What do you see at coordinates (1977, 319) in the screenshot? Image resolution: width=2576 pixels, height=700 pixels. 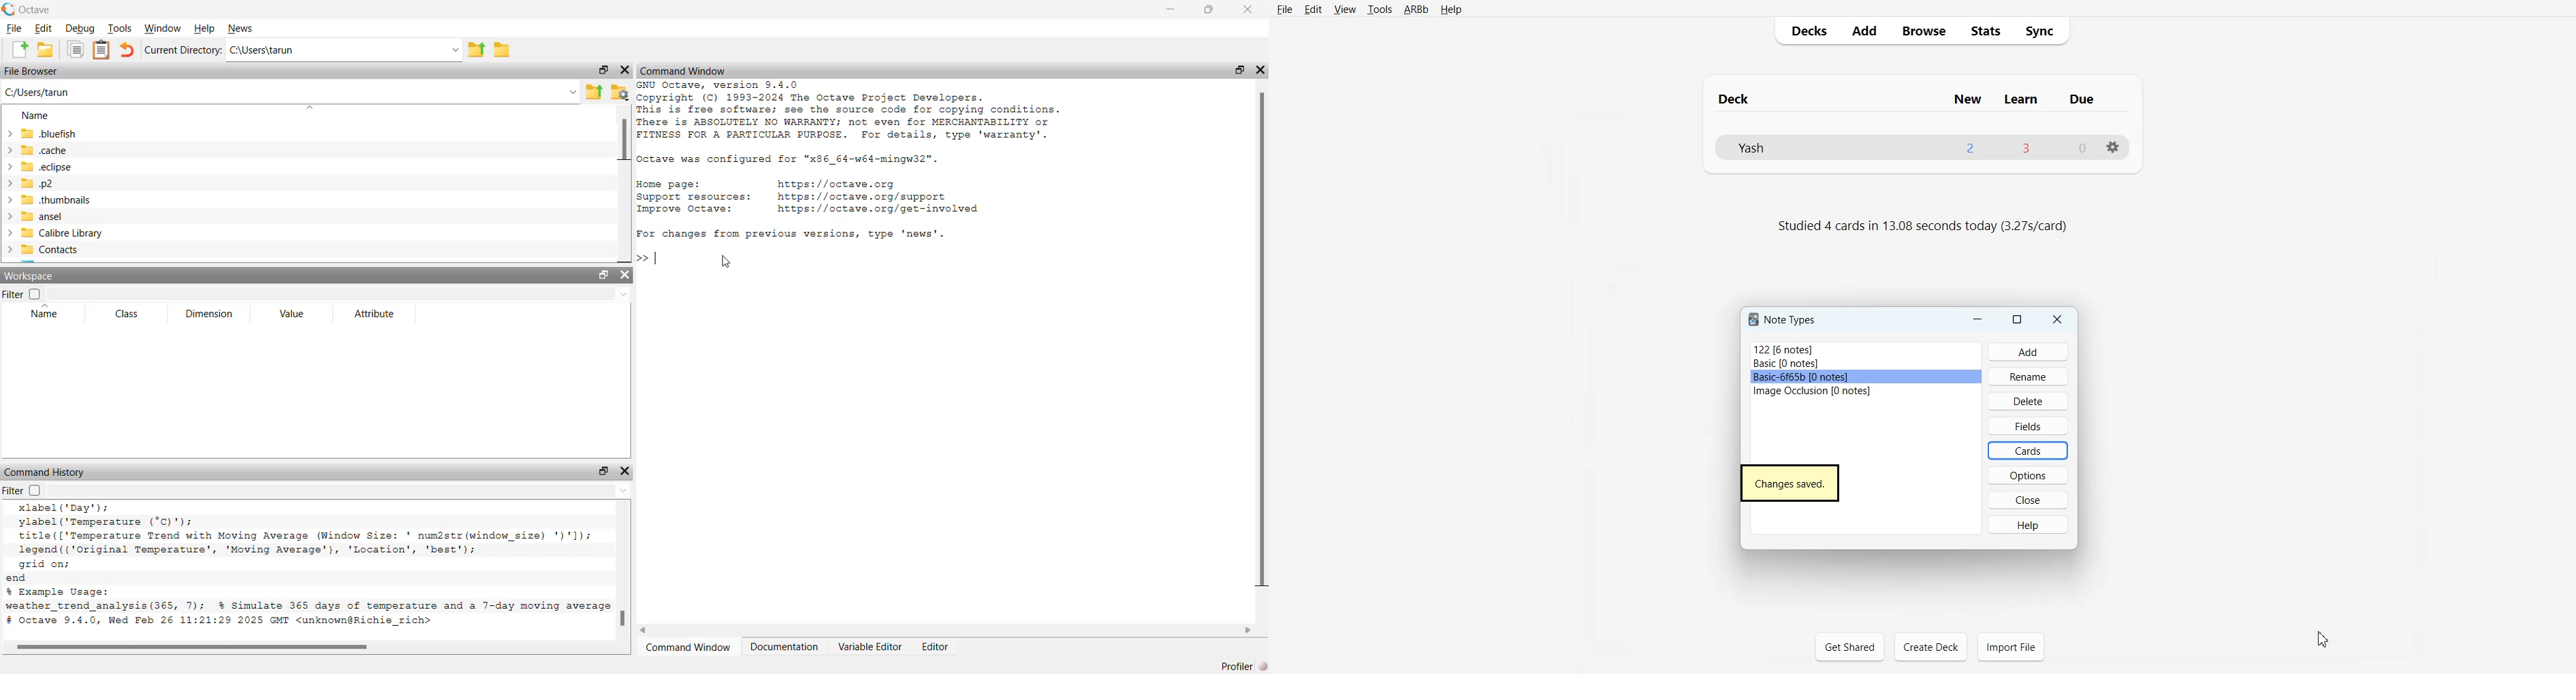 I see `minimize` at bounding box center [1977, 319].